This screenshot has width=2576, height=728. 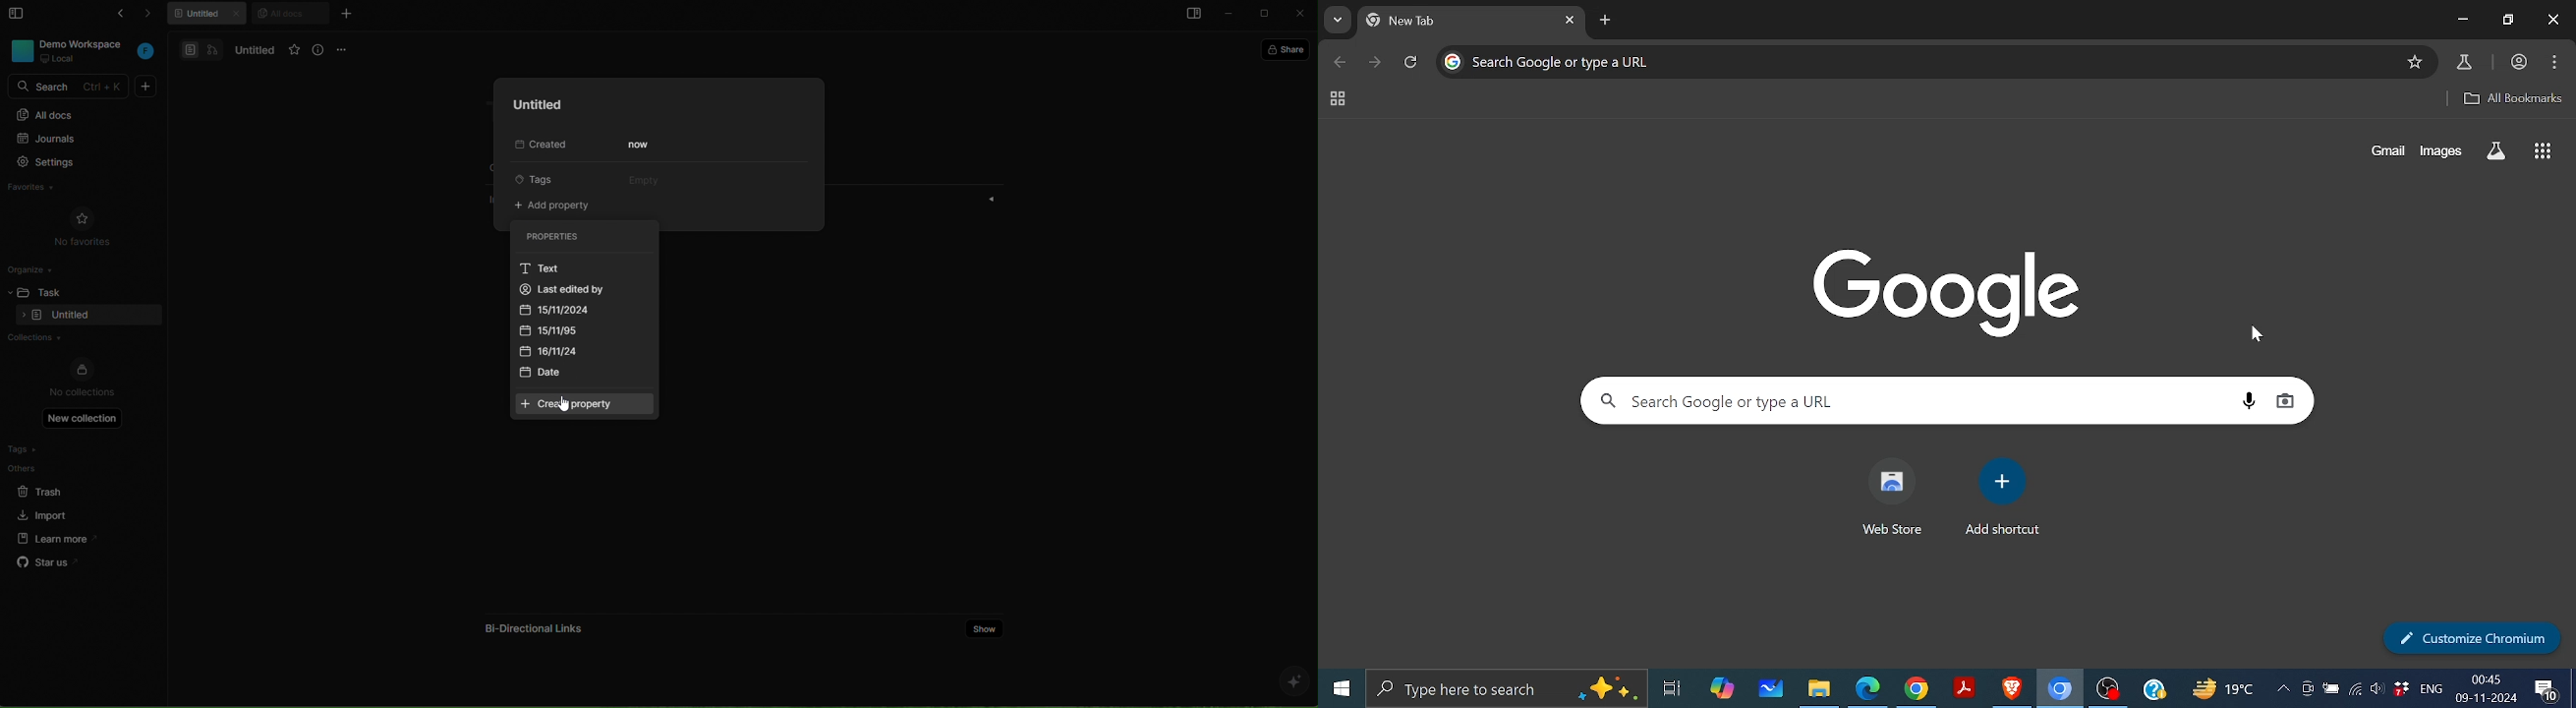 What do you see at coordinates (2416, 63) in the screenshot?
I see `Add to favorites` at bounding box center [2416, 63].